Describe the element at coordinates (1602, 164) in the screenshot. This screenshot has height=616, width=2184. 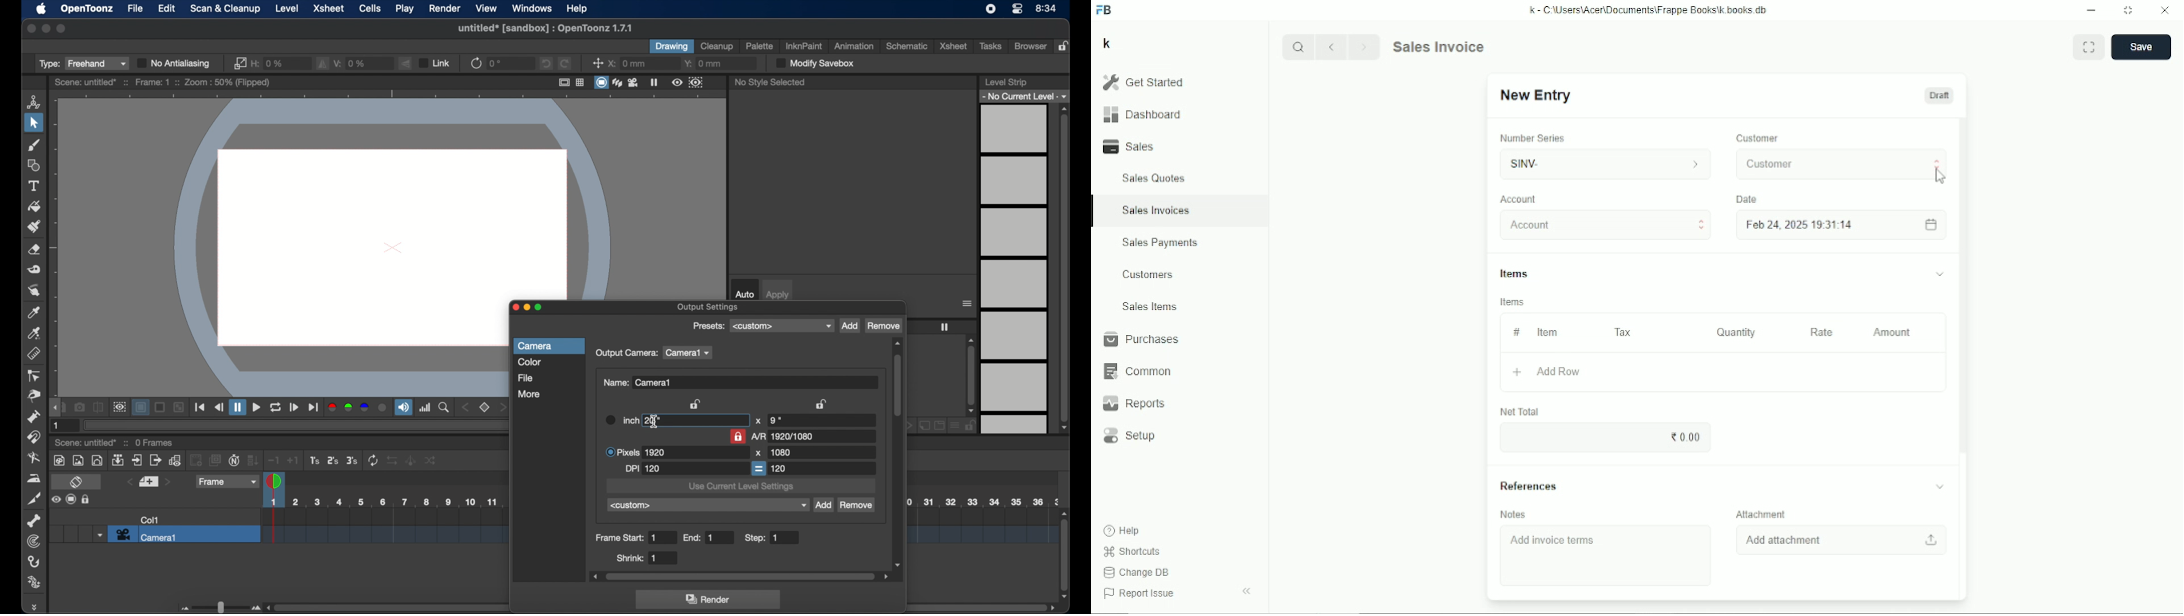
I see `SINV` at that location.